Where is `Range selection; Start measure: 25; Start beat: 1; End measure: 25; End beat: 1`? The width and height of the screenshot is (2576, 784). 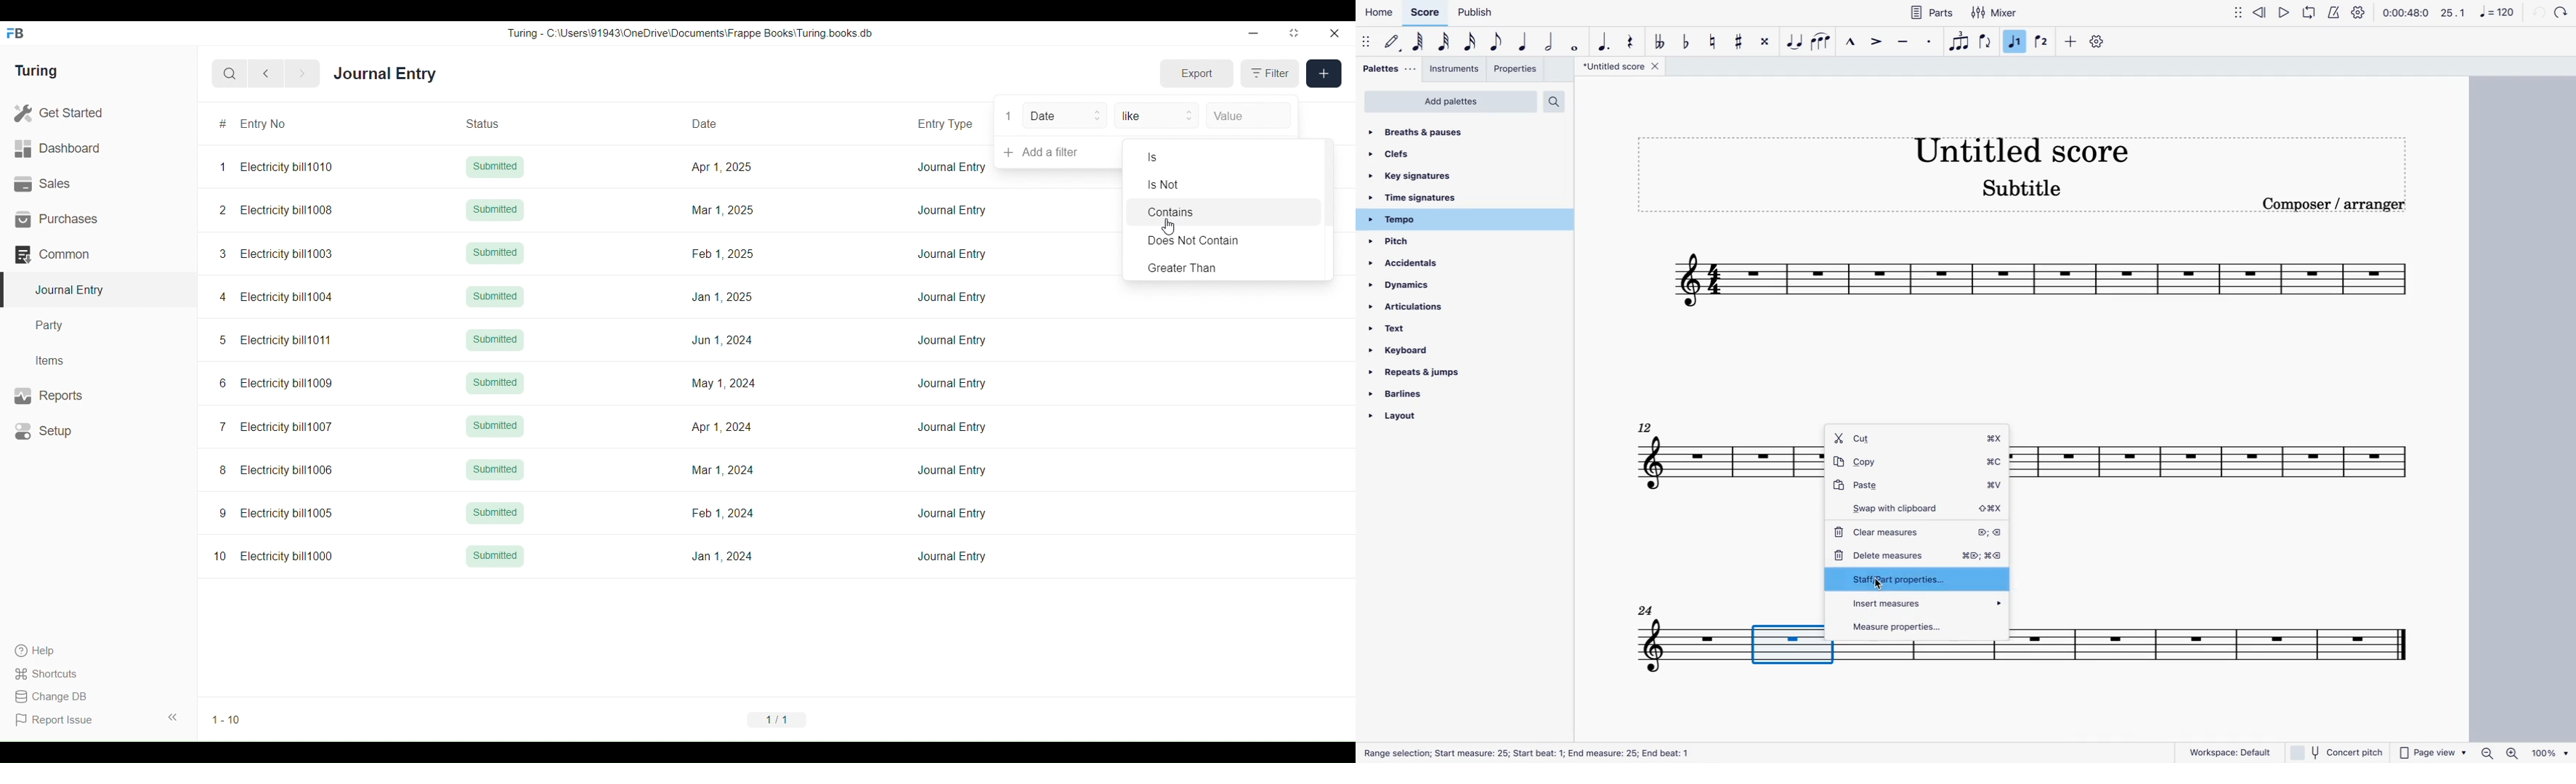 Range selection; Start measure: 25; Start beat: 1; End measure: 25; End beat: 1 is located at coordinates (1526, 752).